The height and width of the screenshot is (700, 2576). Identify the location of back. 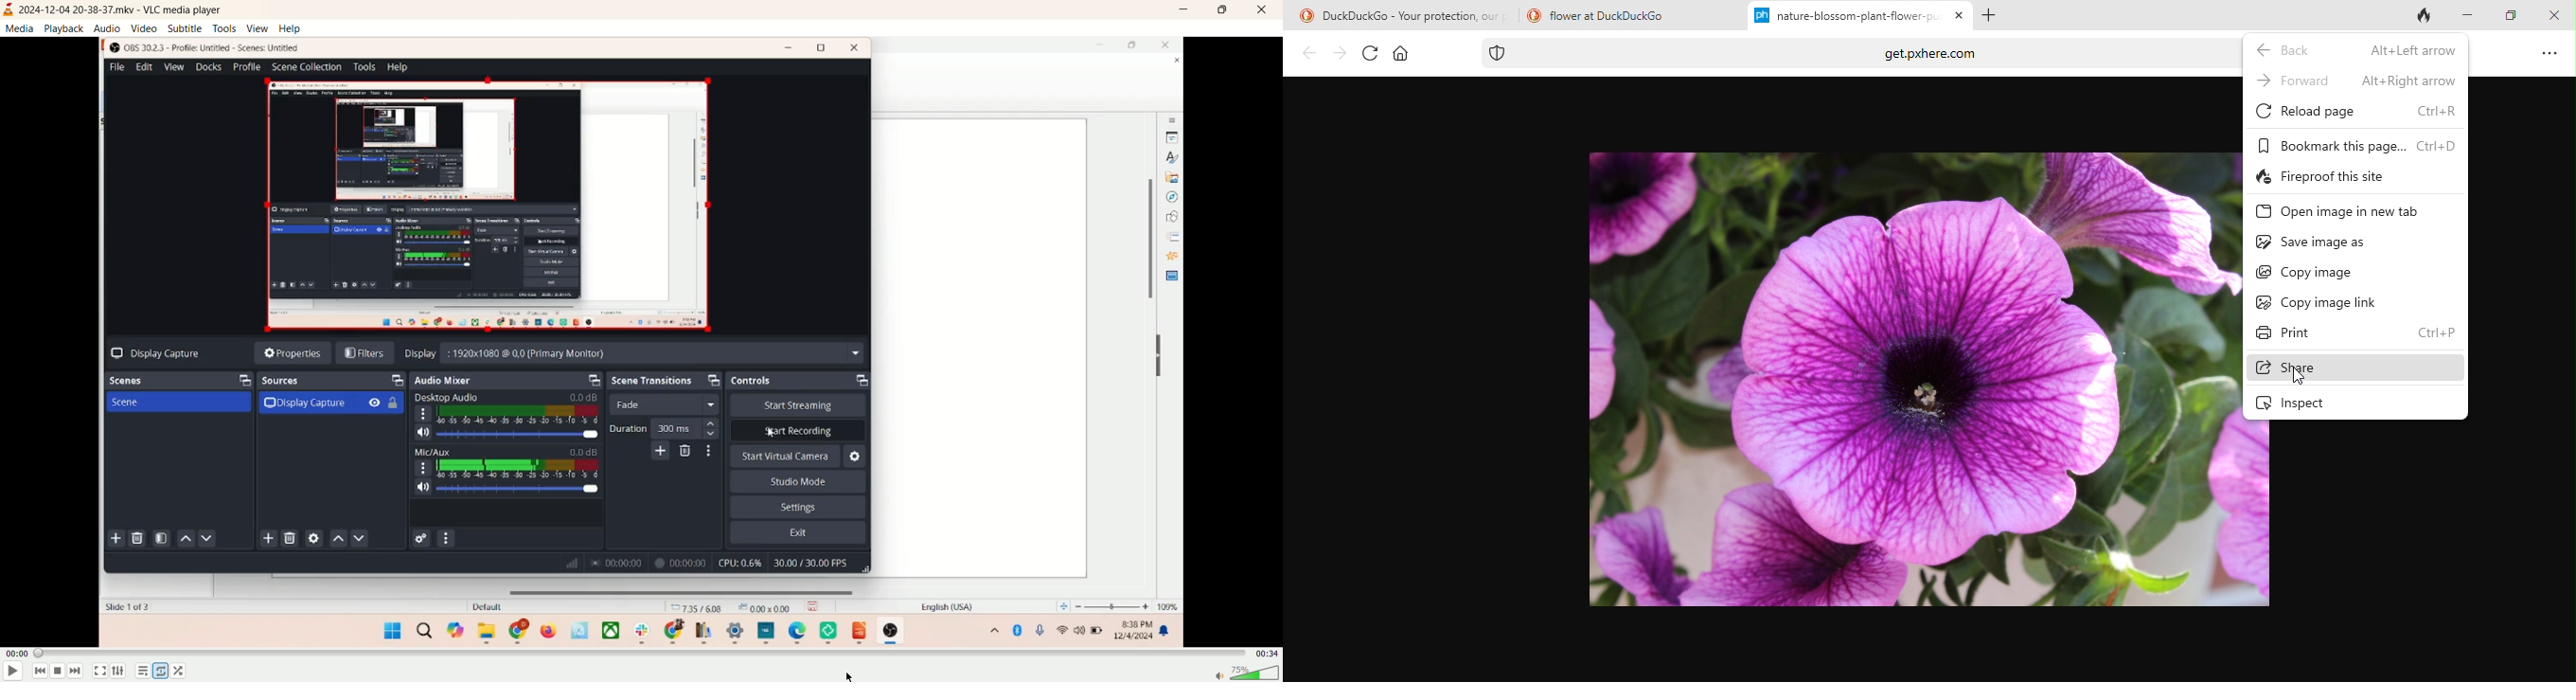
(1305, 55).